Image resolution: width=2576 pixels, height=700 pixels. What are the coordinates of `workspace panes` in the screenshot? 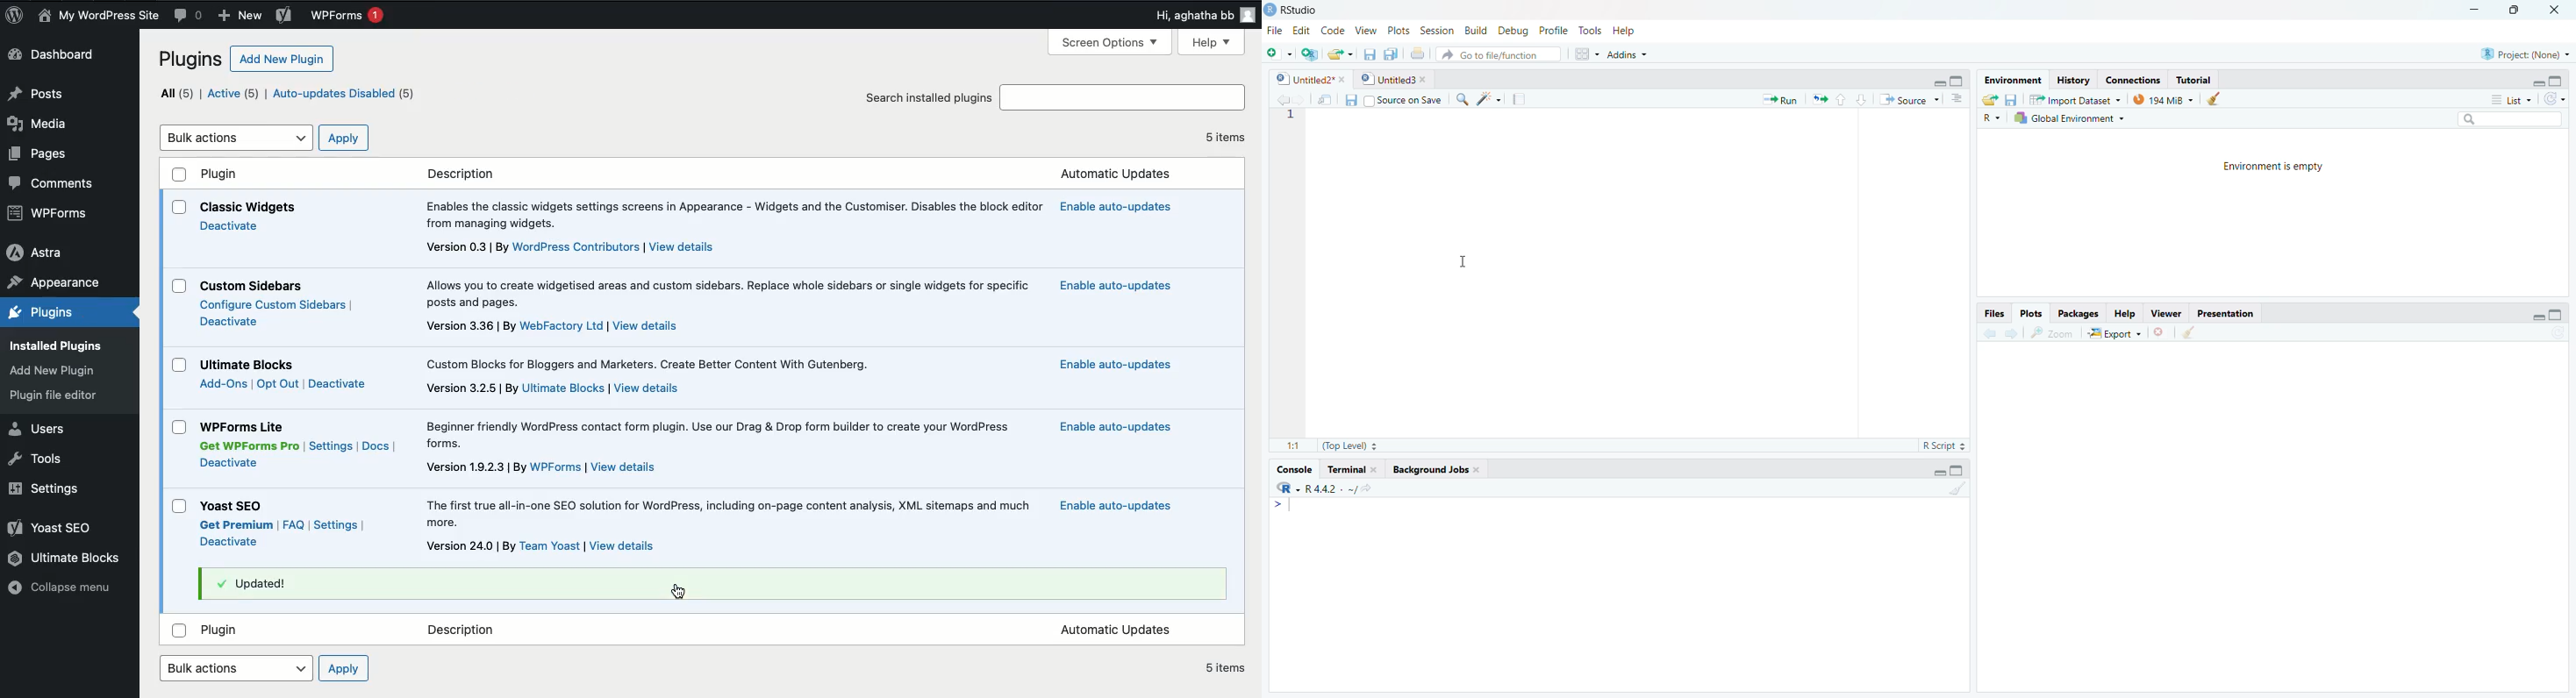 It's located at (1589, 53).